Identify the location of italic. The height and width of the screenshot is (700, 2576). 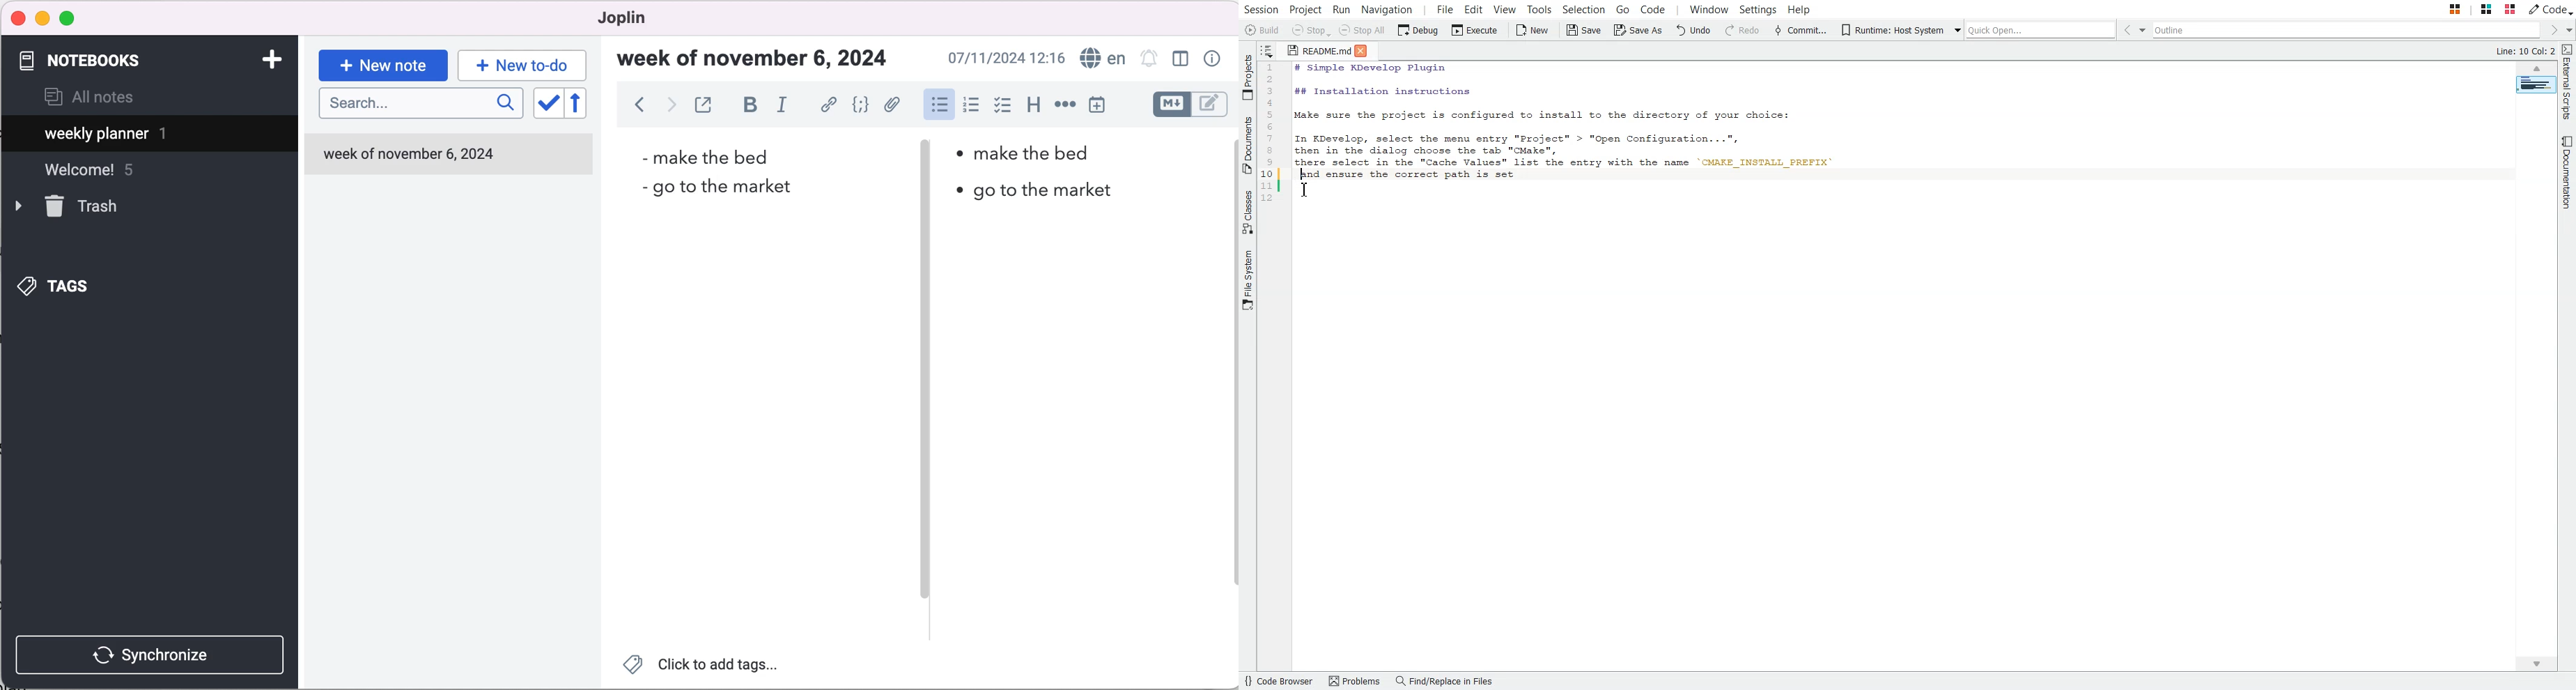
(787, 104).